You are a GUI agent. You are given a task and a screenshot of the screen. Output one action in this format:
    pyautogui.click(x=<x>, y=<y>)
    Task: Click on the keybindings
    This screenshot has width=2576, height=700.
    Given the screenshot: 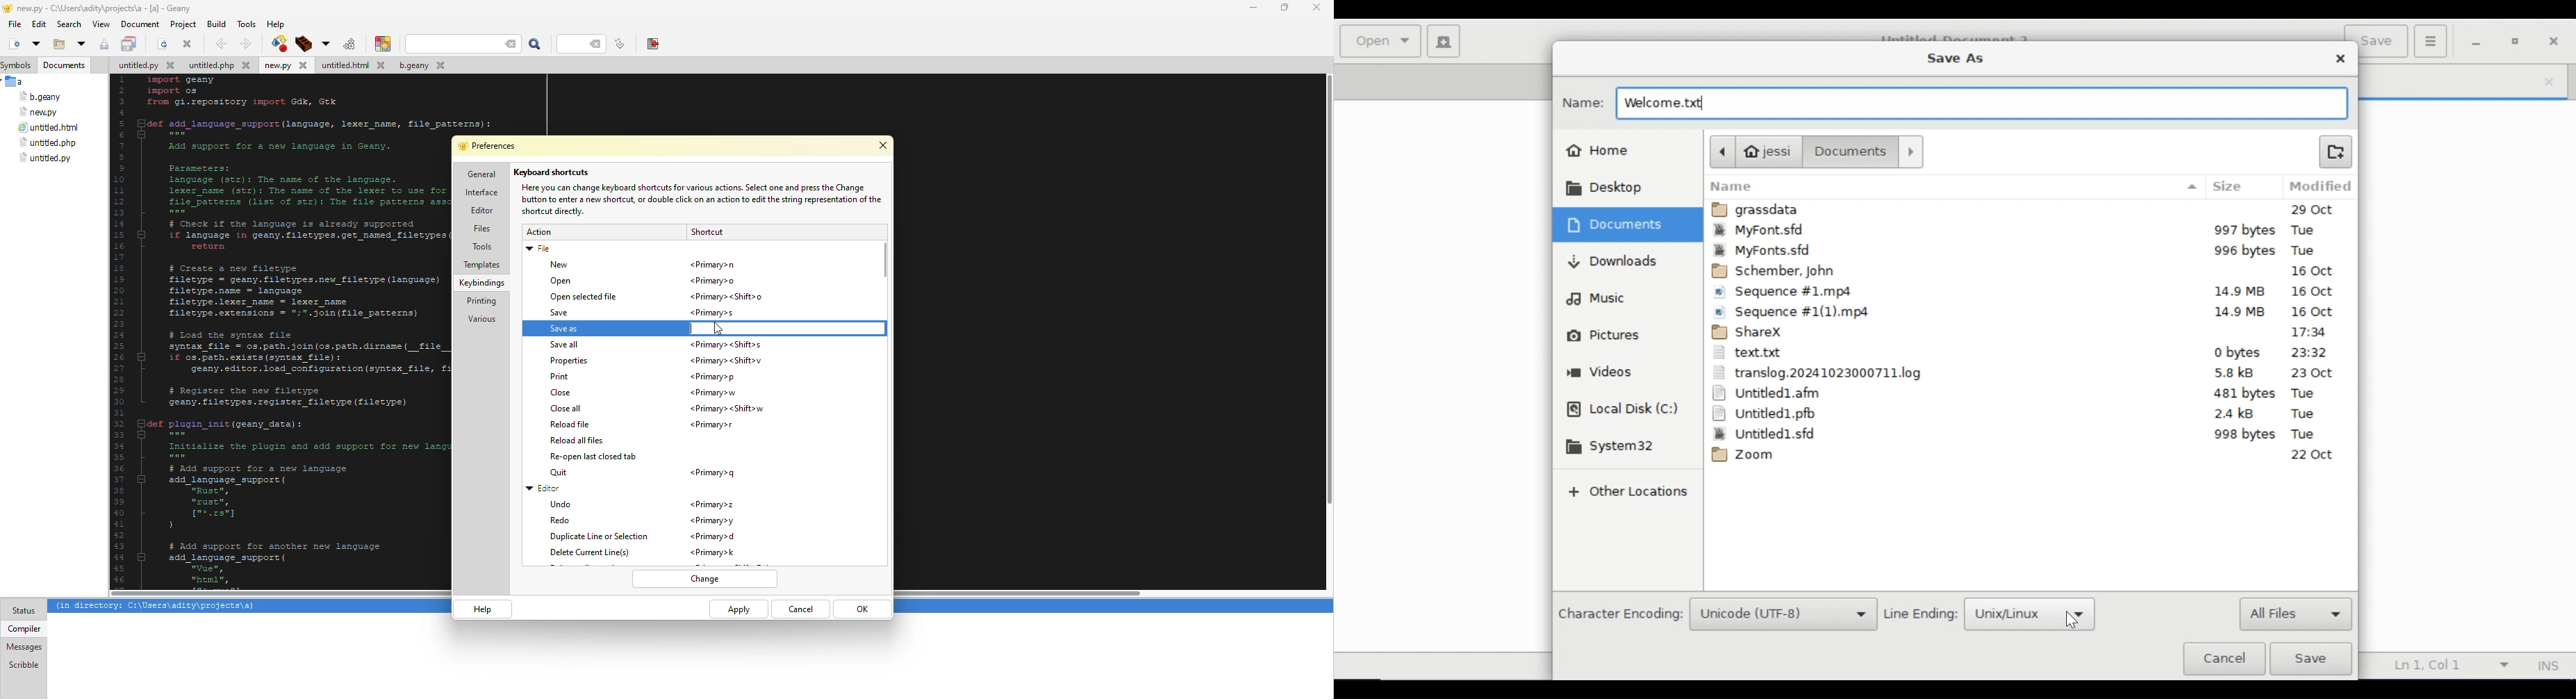 What is the action you would take?
    pyautogui.click(x=483, y=283)
    